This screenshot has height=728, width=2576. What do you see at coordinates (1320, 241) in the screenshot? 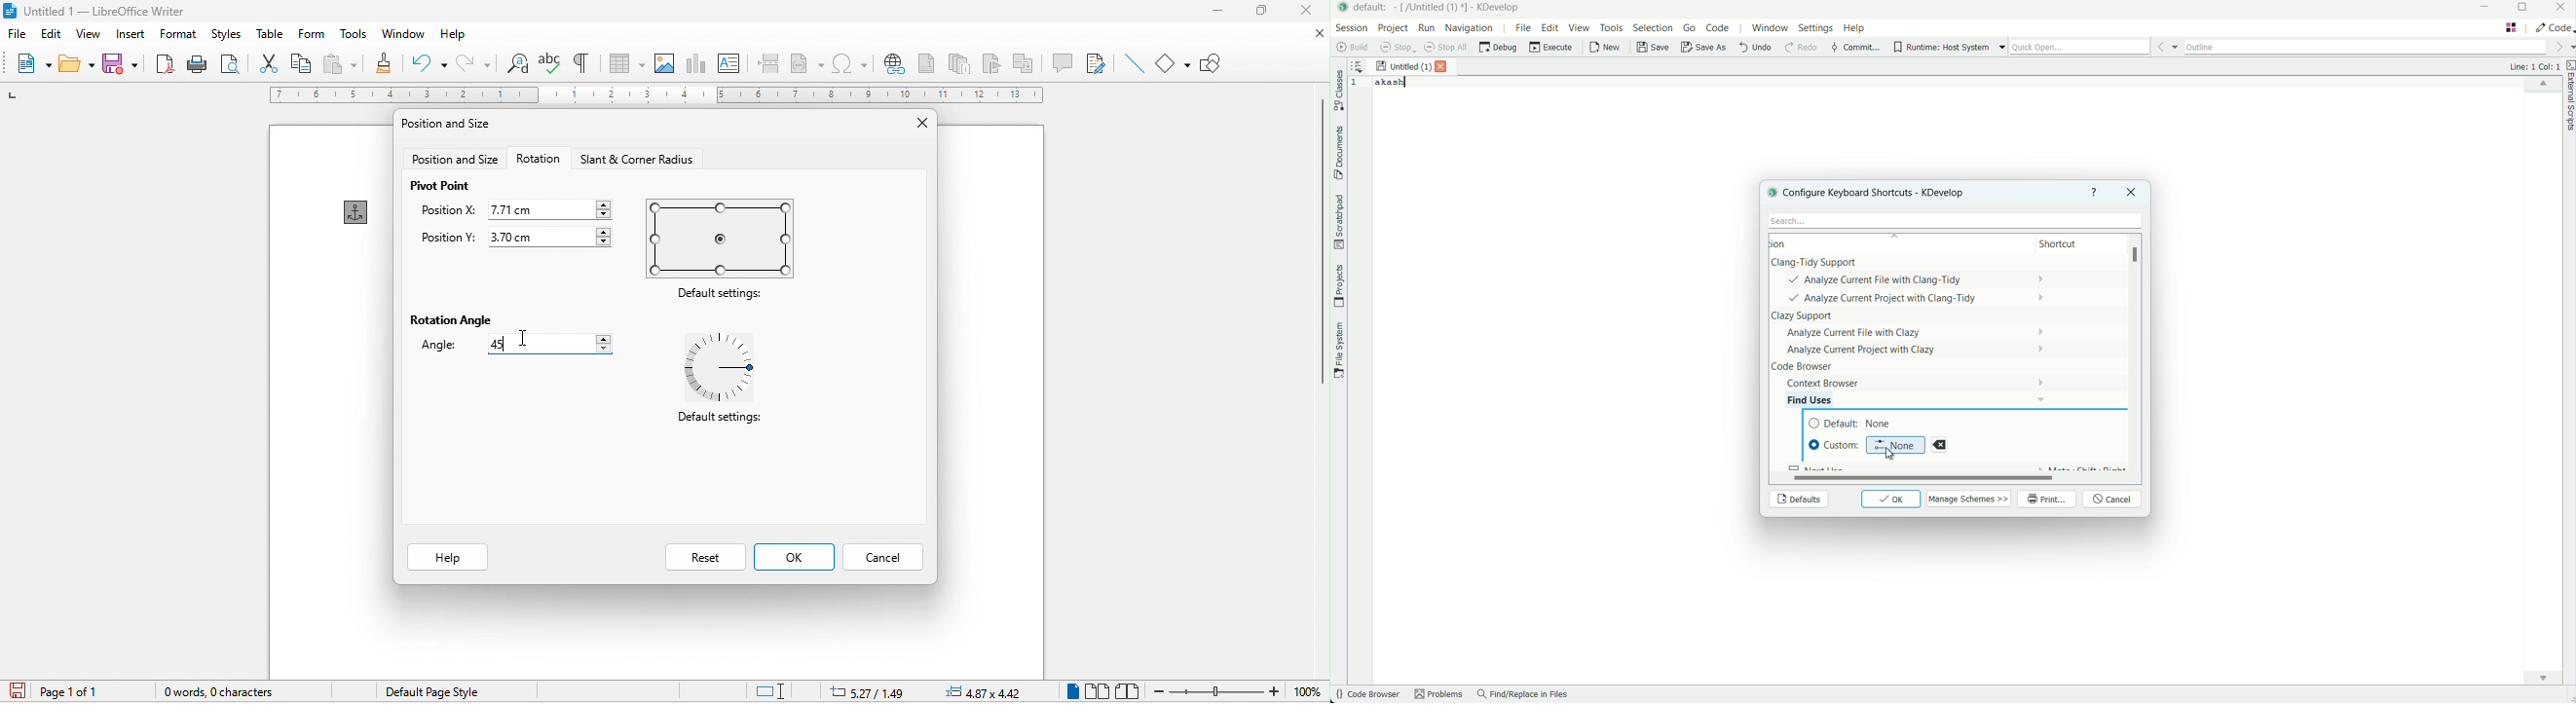
I see `vertical scroll bar` at bounding box center [1320, 241].